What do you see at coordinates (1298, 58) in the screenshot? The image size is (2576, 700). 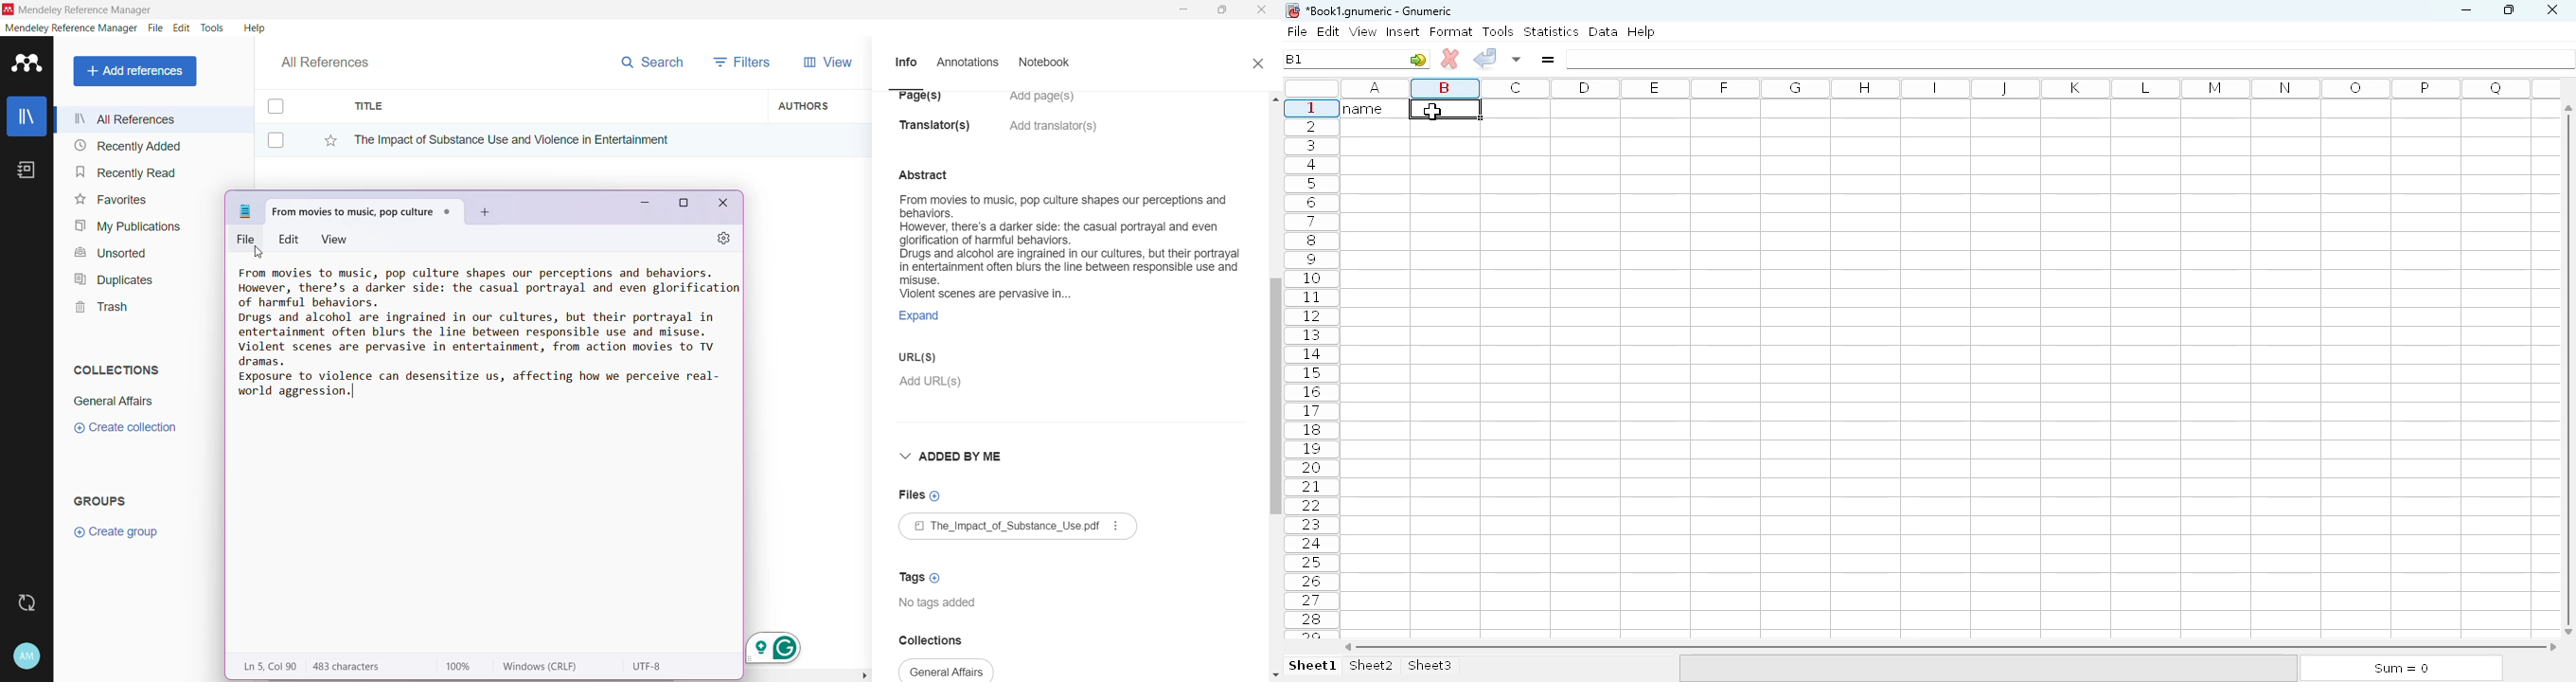 I see `B1` at bounding box center [1298, 58].